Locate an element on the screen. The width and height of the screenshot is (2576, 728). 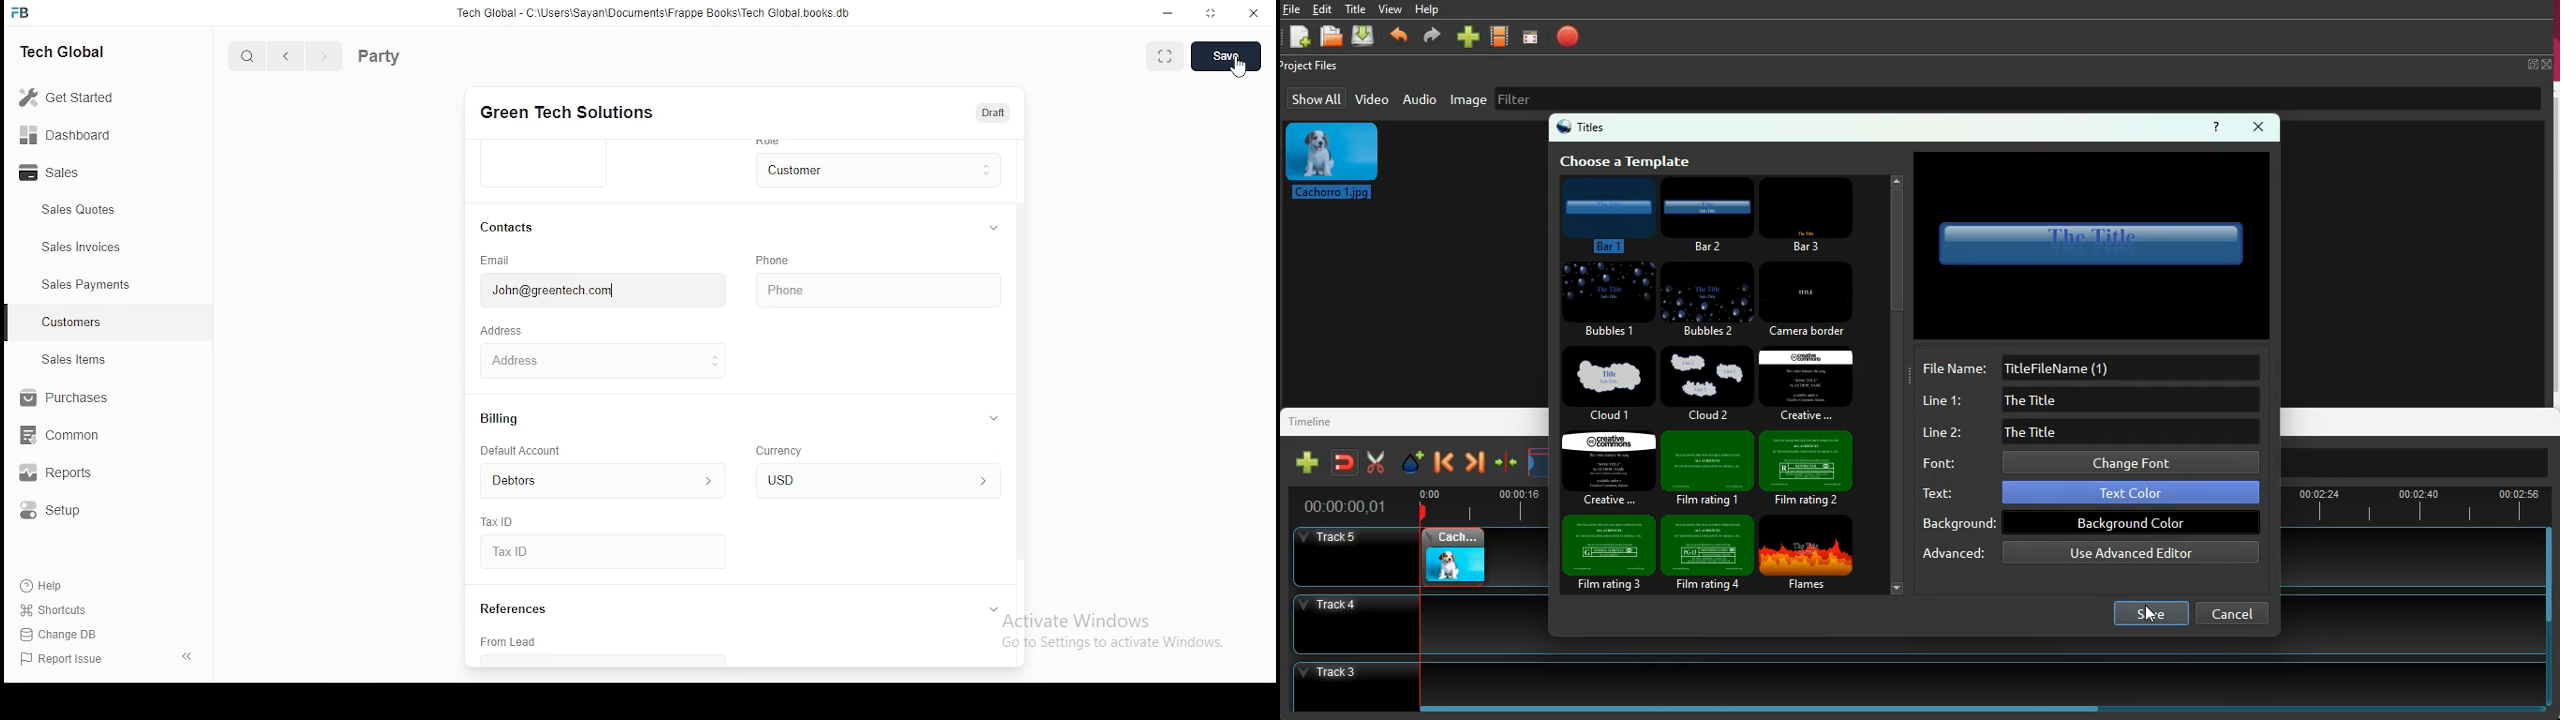
sales is located at coordinates (54, 174).